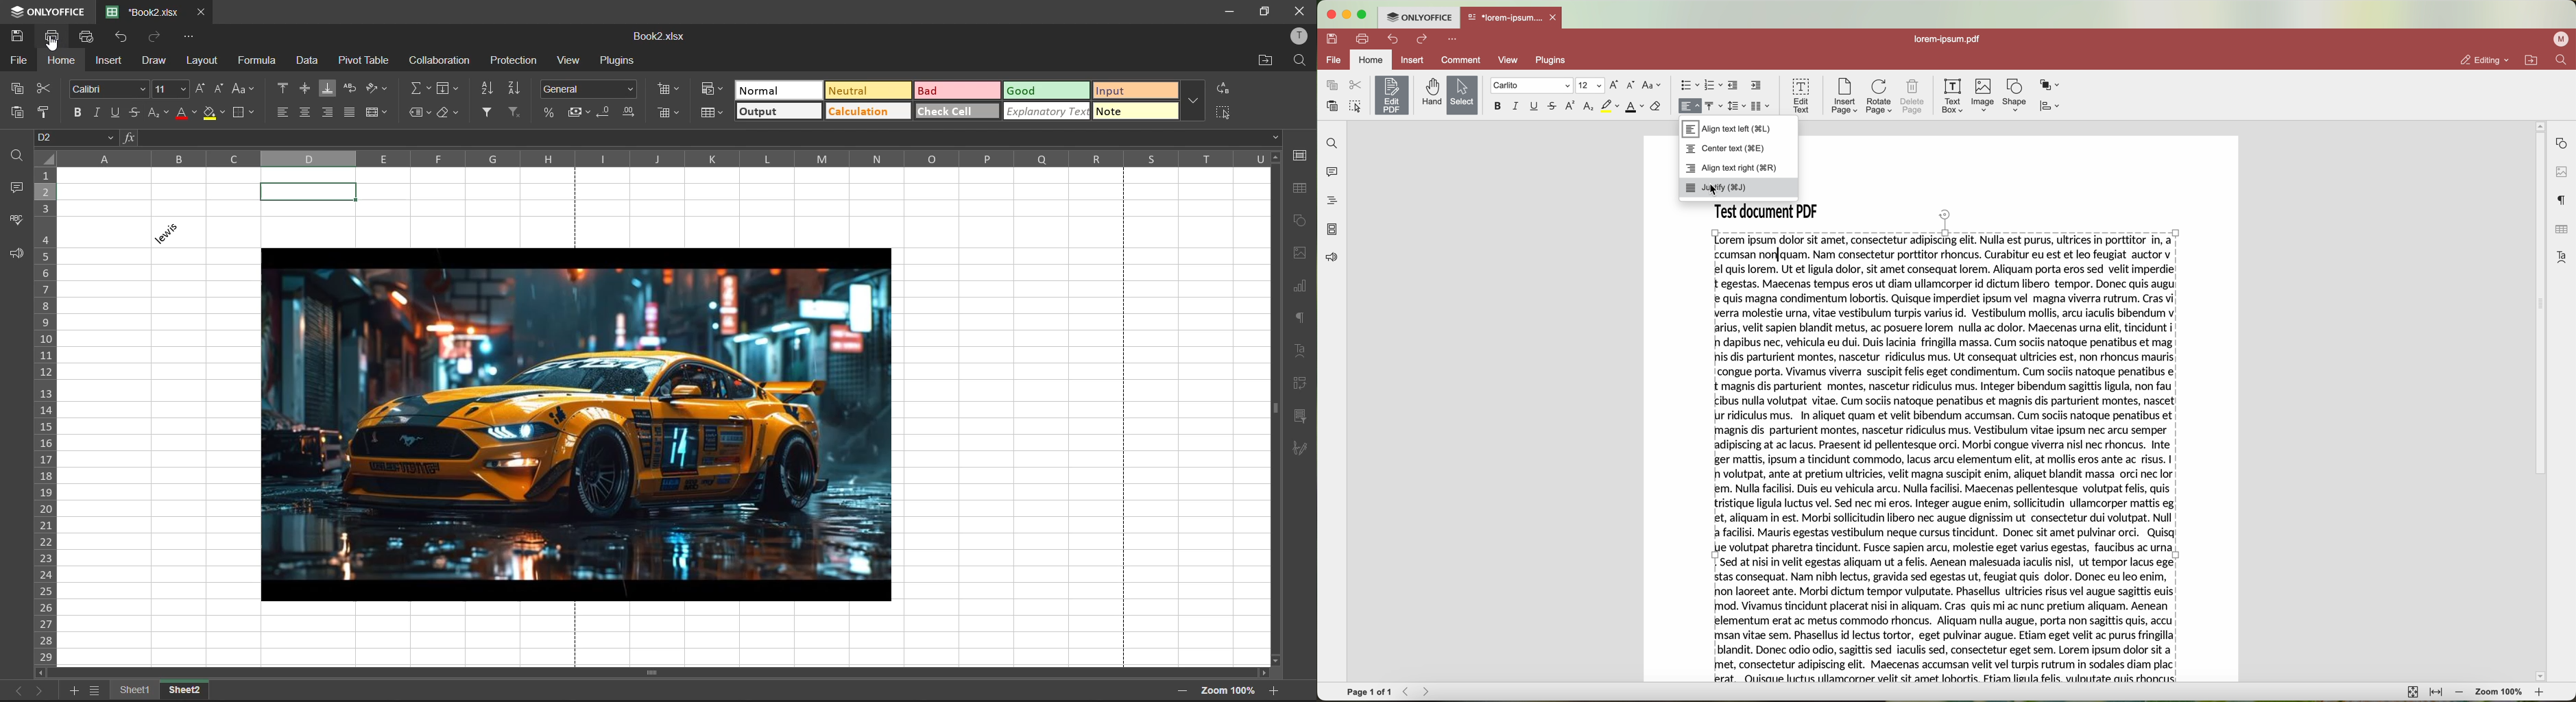  What do you see at coordinates (1801, 96) in the screenshot?
I see `edit text` at bounding box center [1801, 96].